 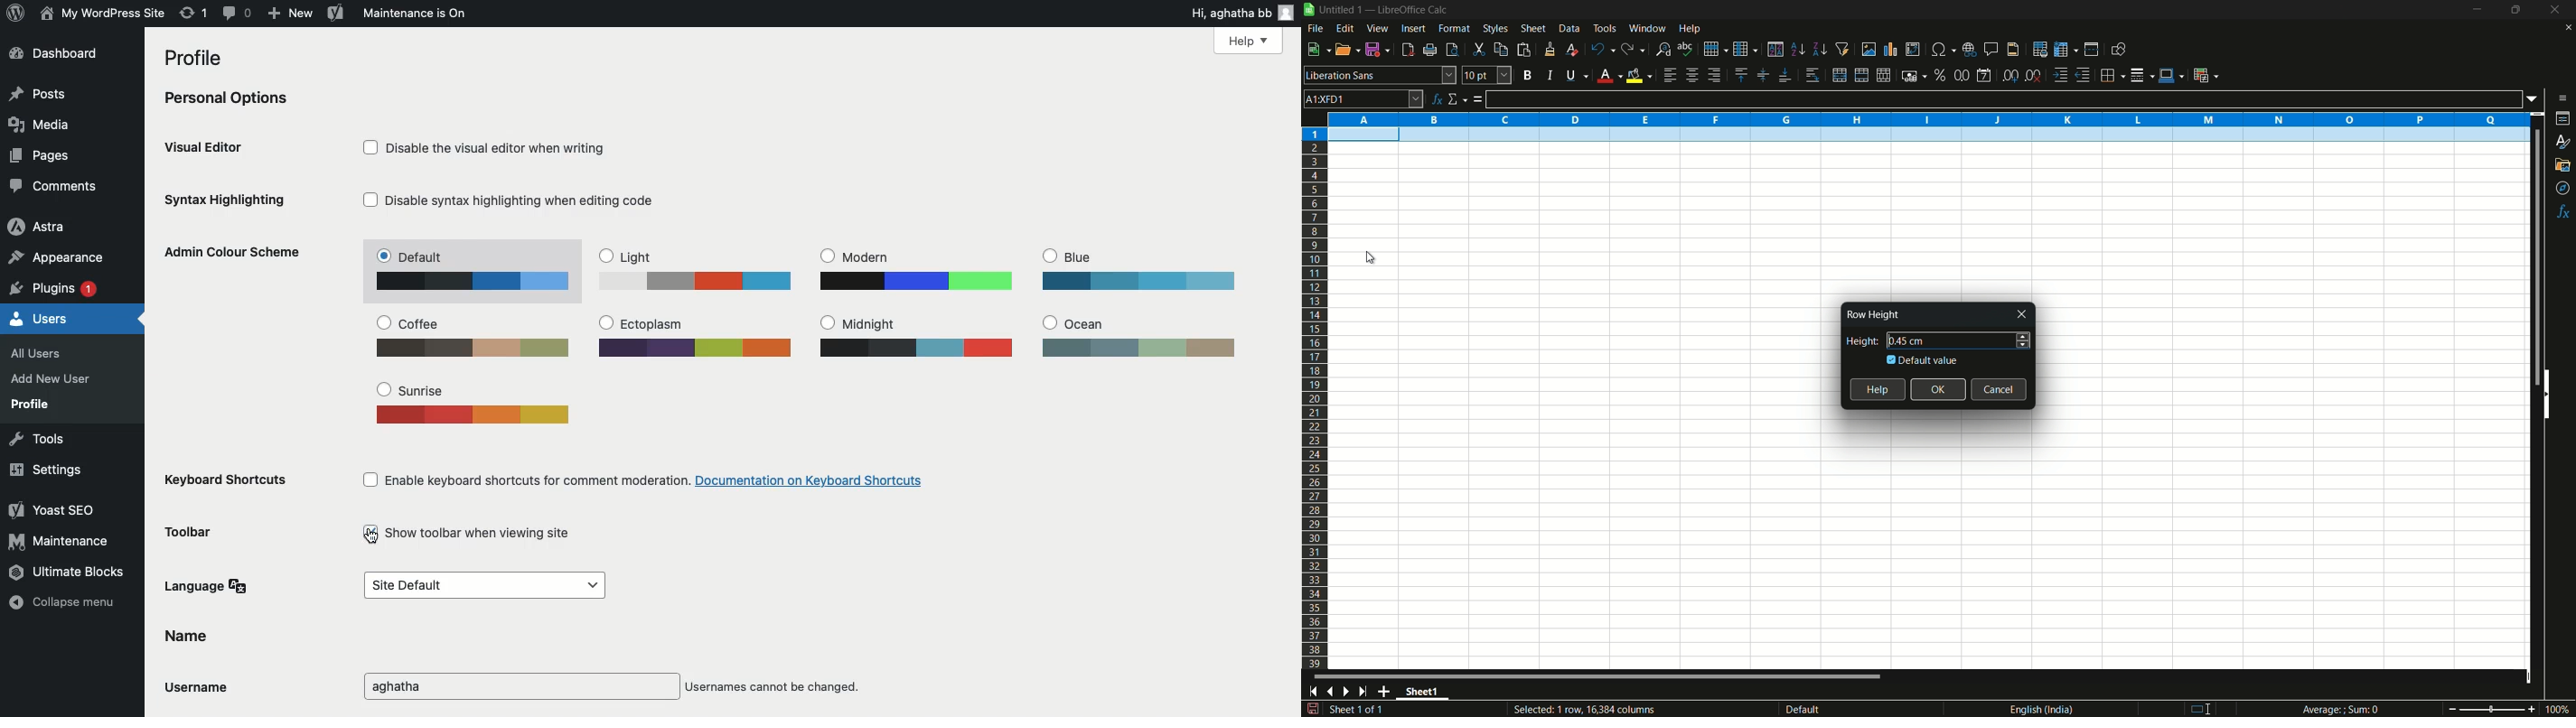 I want to click on Pages, so click(x=41, y=154).